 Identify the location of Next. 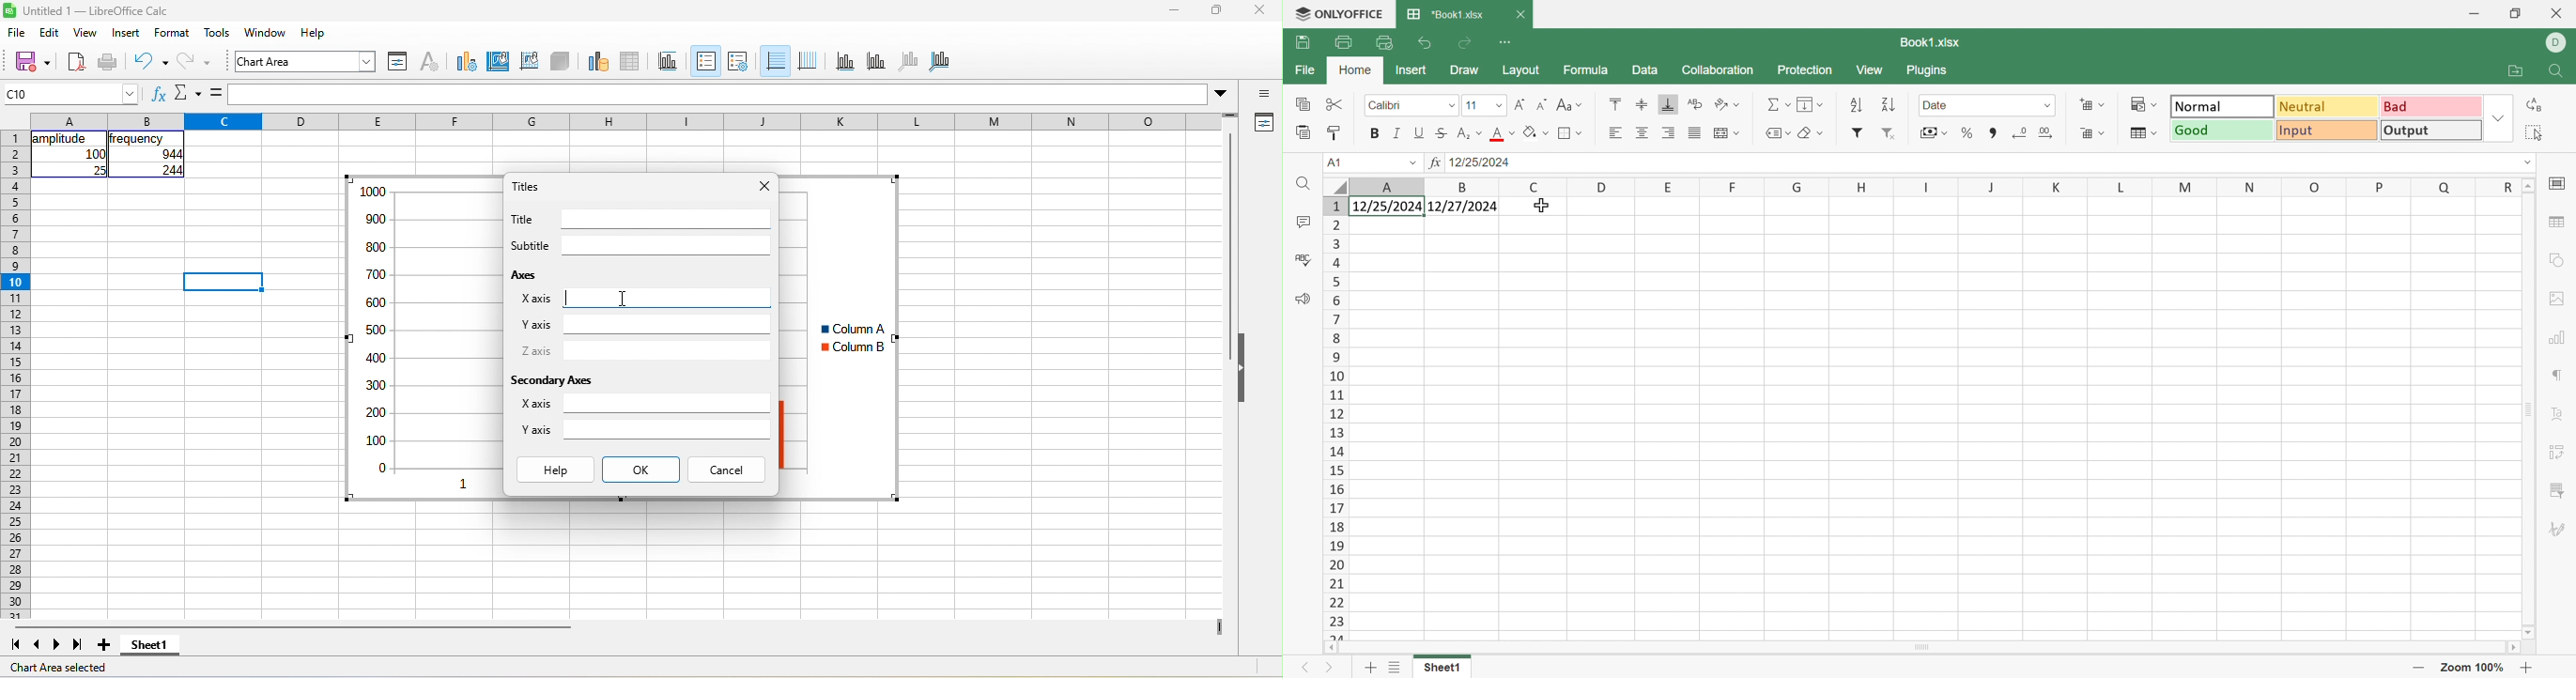
(1330, 665).